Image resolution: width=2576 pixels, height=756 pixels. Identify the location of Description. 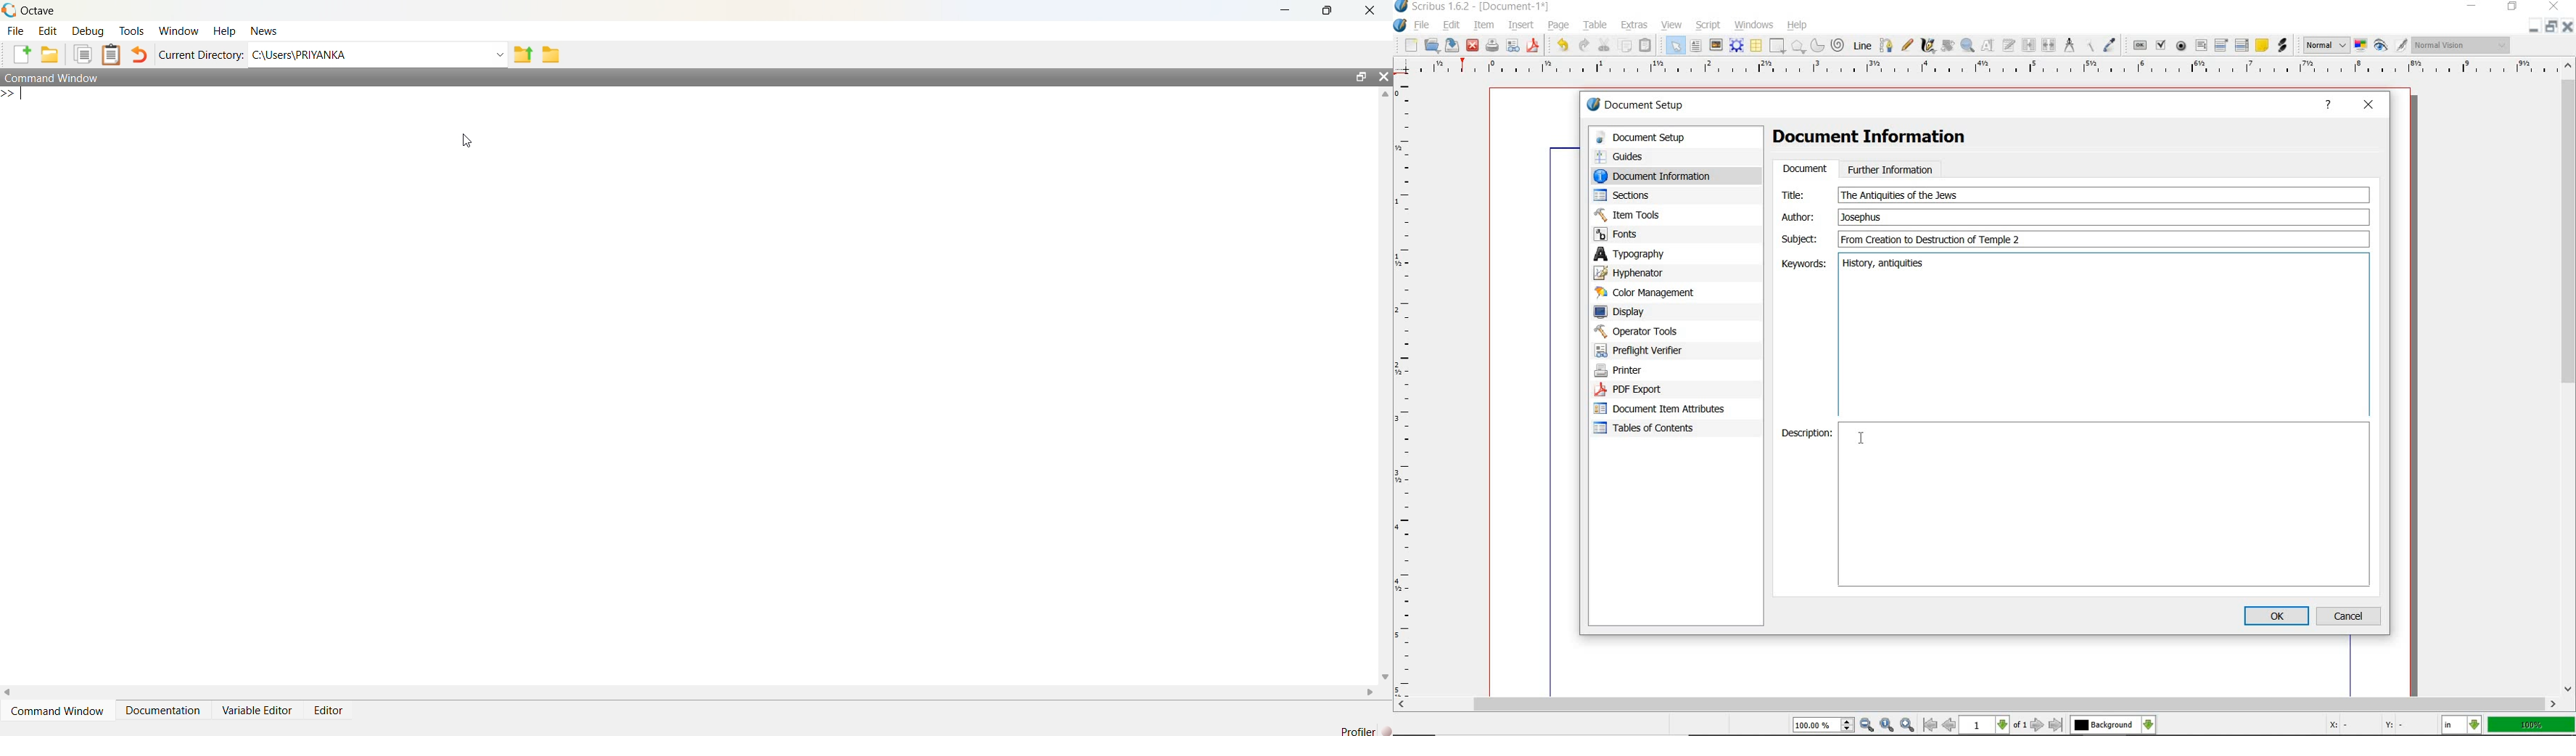
(2107, 506).